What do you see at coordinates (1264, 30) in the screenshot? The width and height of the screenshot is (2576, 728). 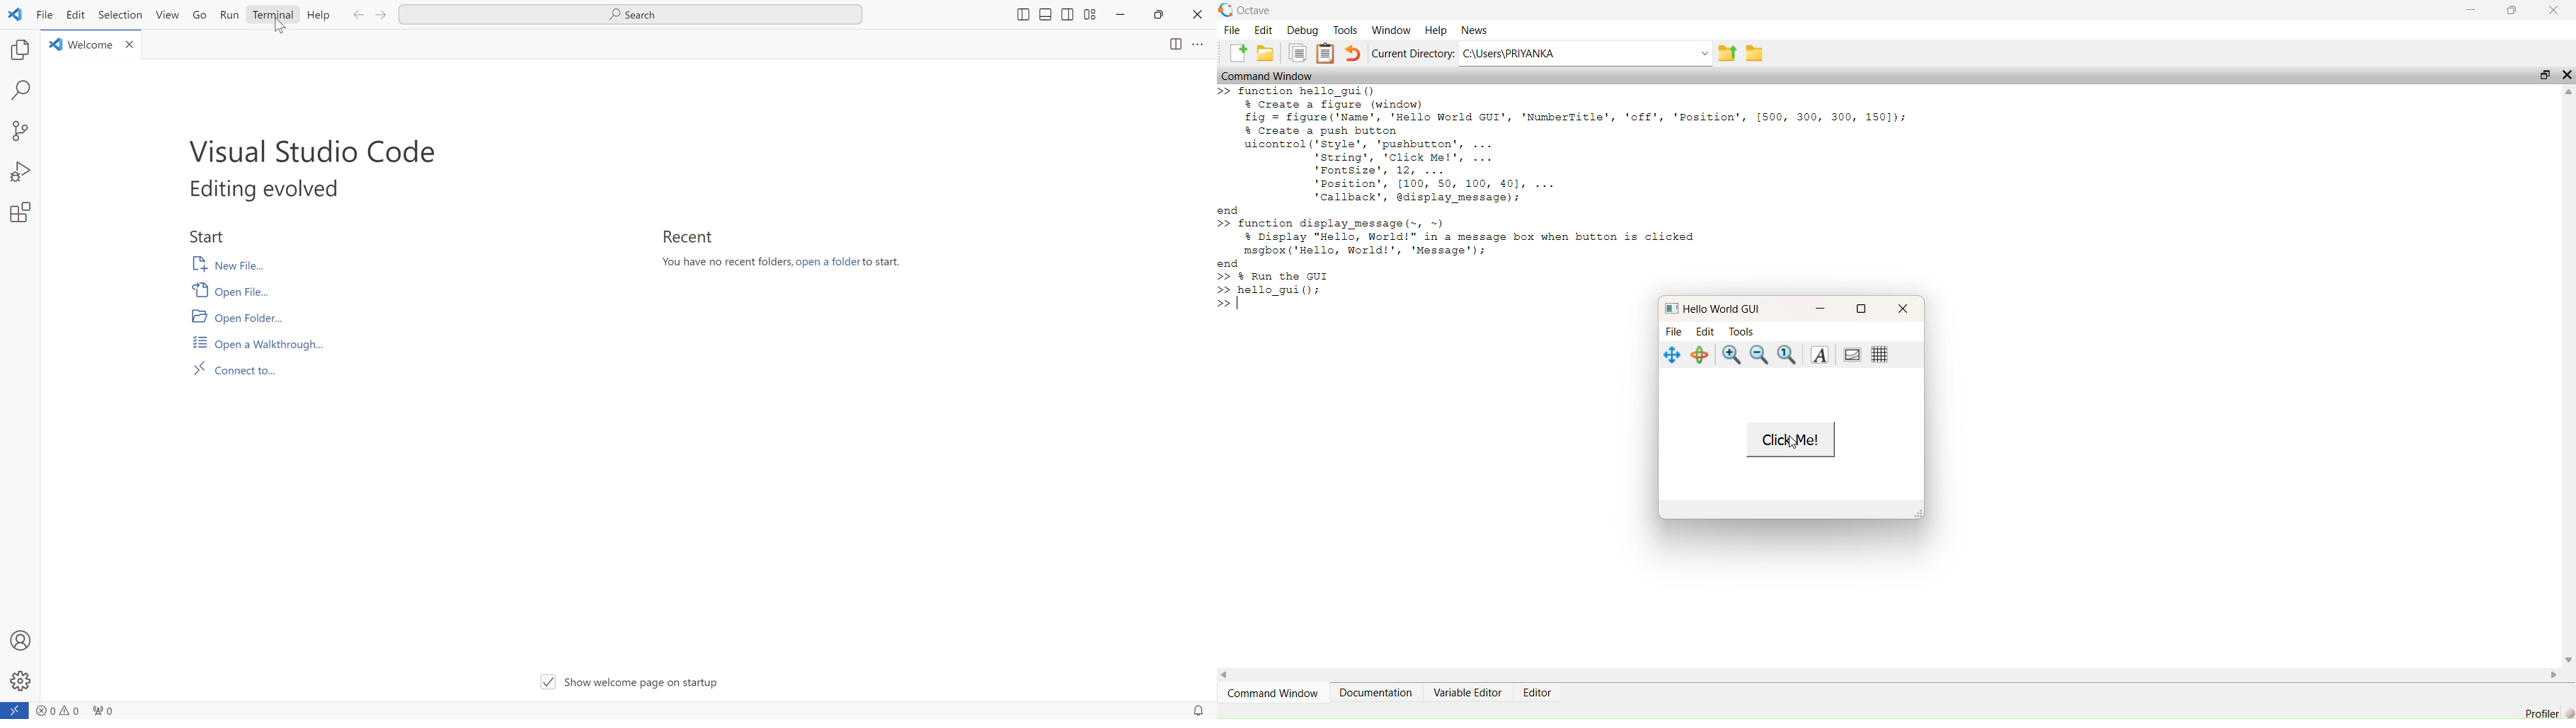 I see `Edit` at bounding box center [1264, 30].